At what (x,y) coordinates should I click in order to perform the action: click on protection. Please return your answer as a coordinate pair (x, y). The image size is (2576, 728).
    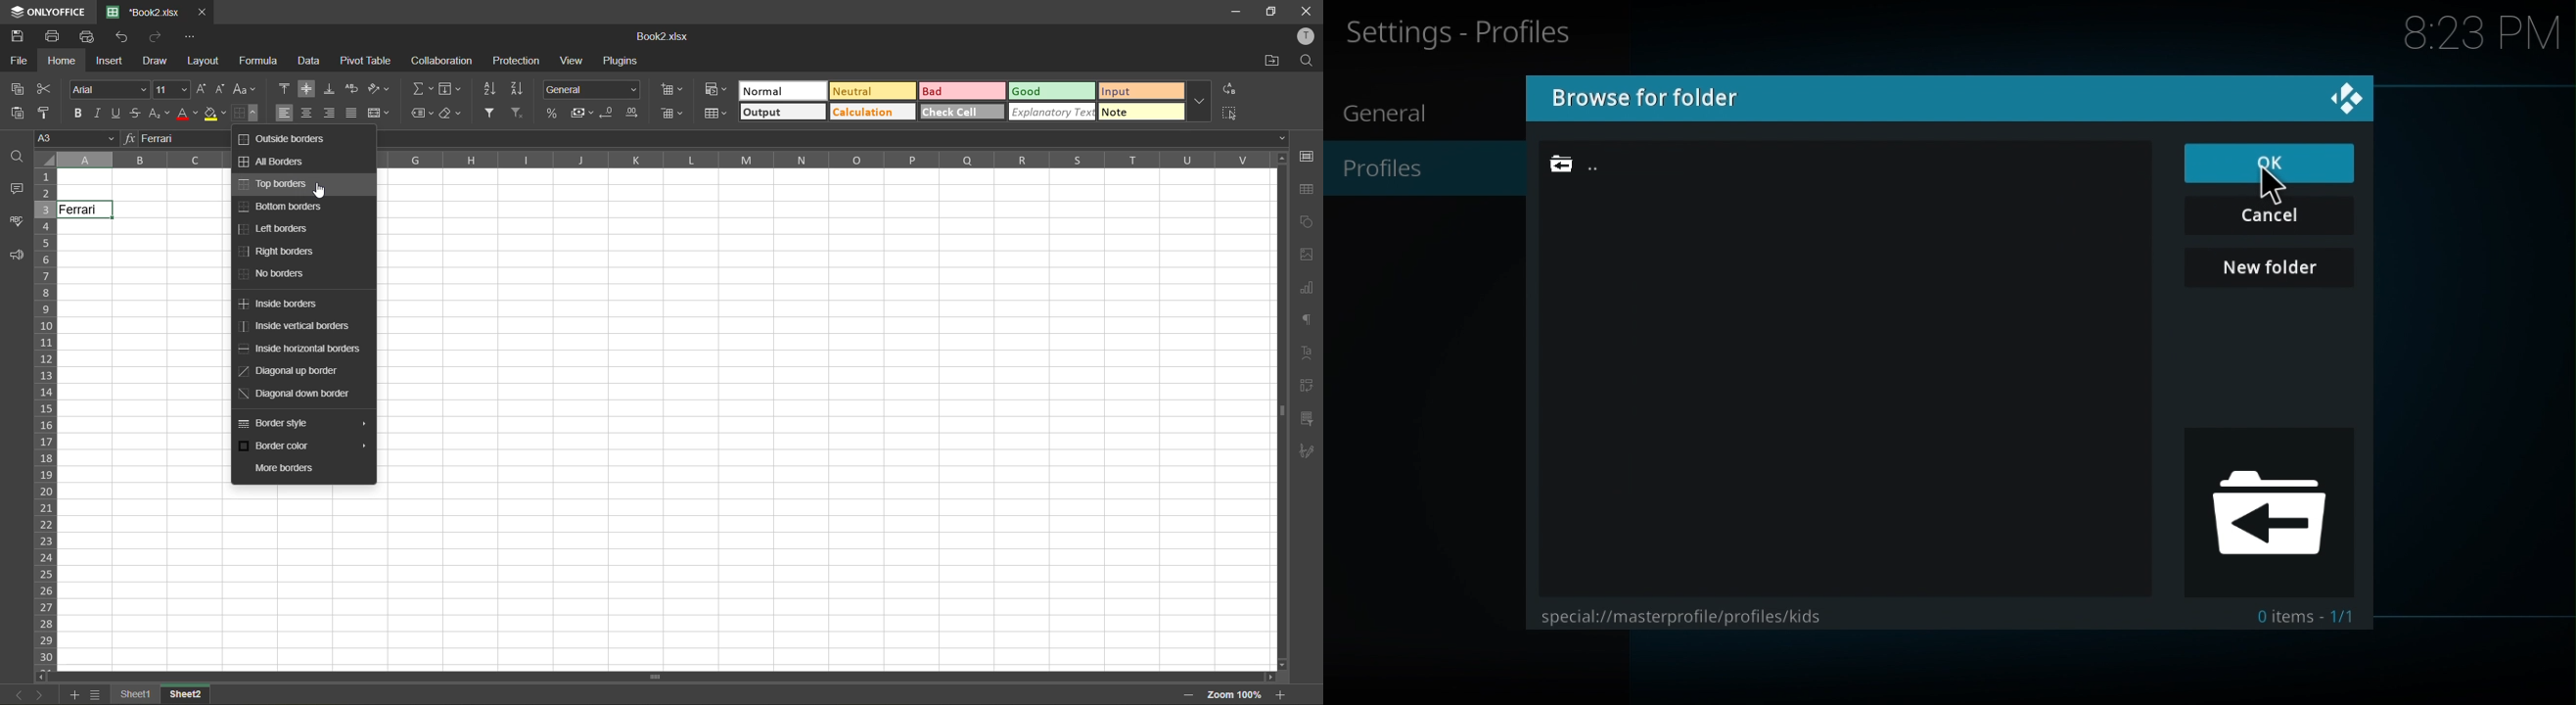
    Looking at the image, I should click on (518, 61).